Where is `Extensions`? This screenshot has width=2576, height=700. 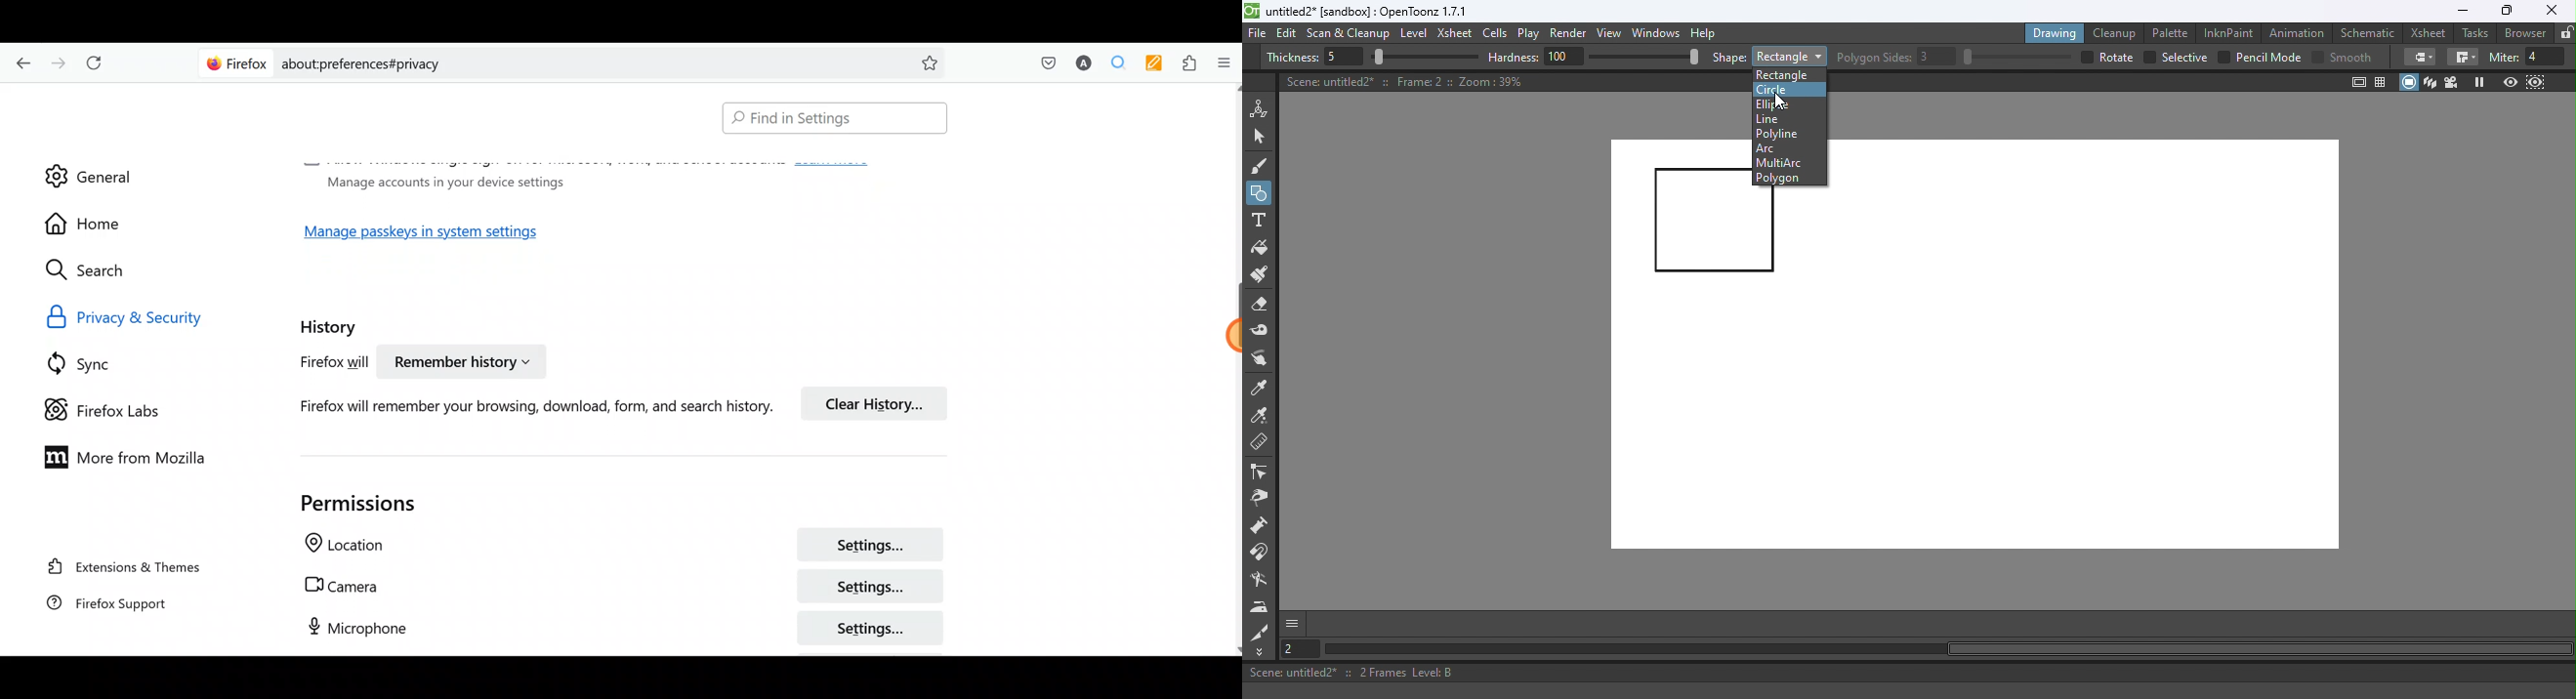 Extensions is located at coordinates (1187, 63).